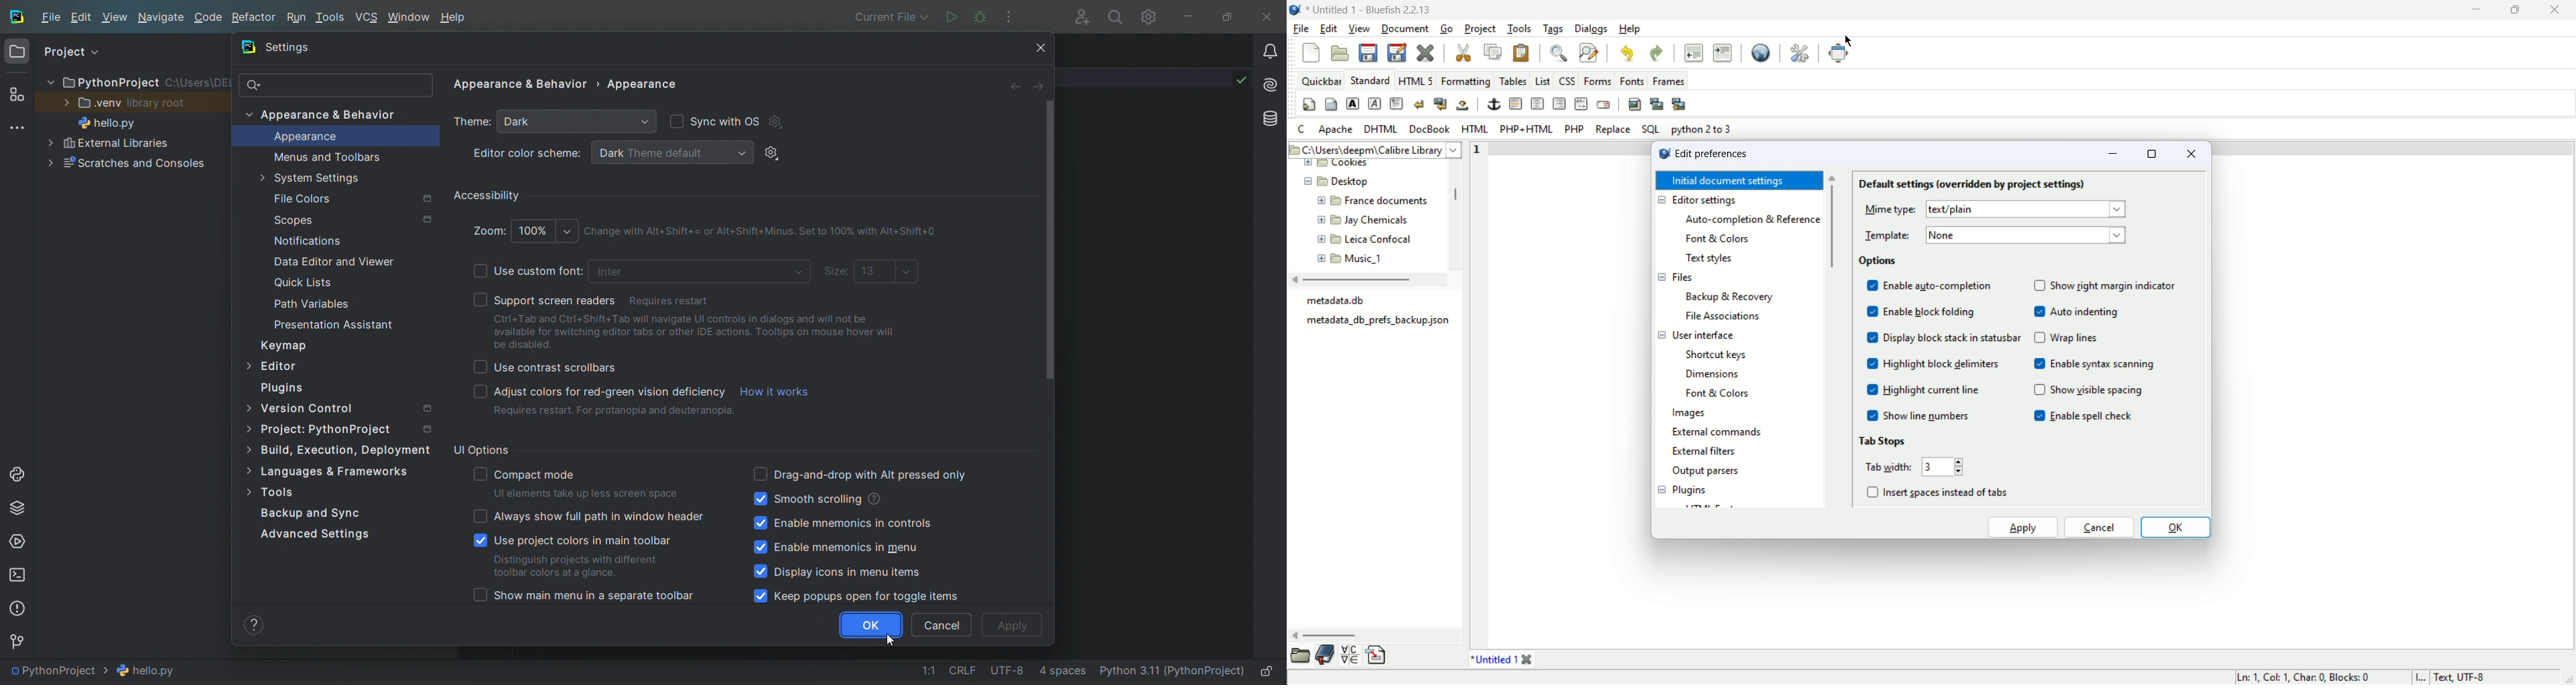 This screenshot has height=700, width=2576. Describe the element at coordinates (1711, 375) in the screenshot. I see `dimensions` at that location.